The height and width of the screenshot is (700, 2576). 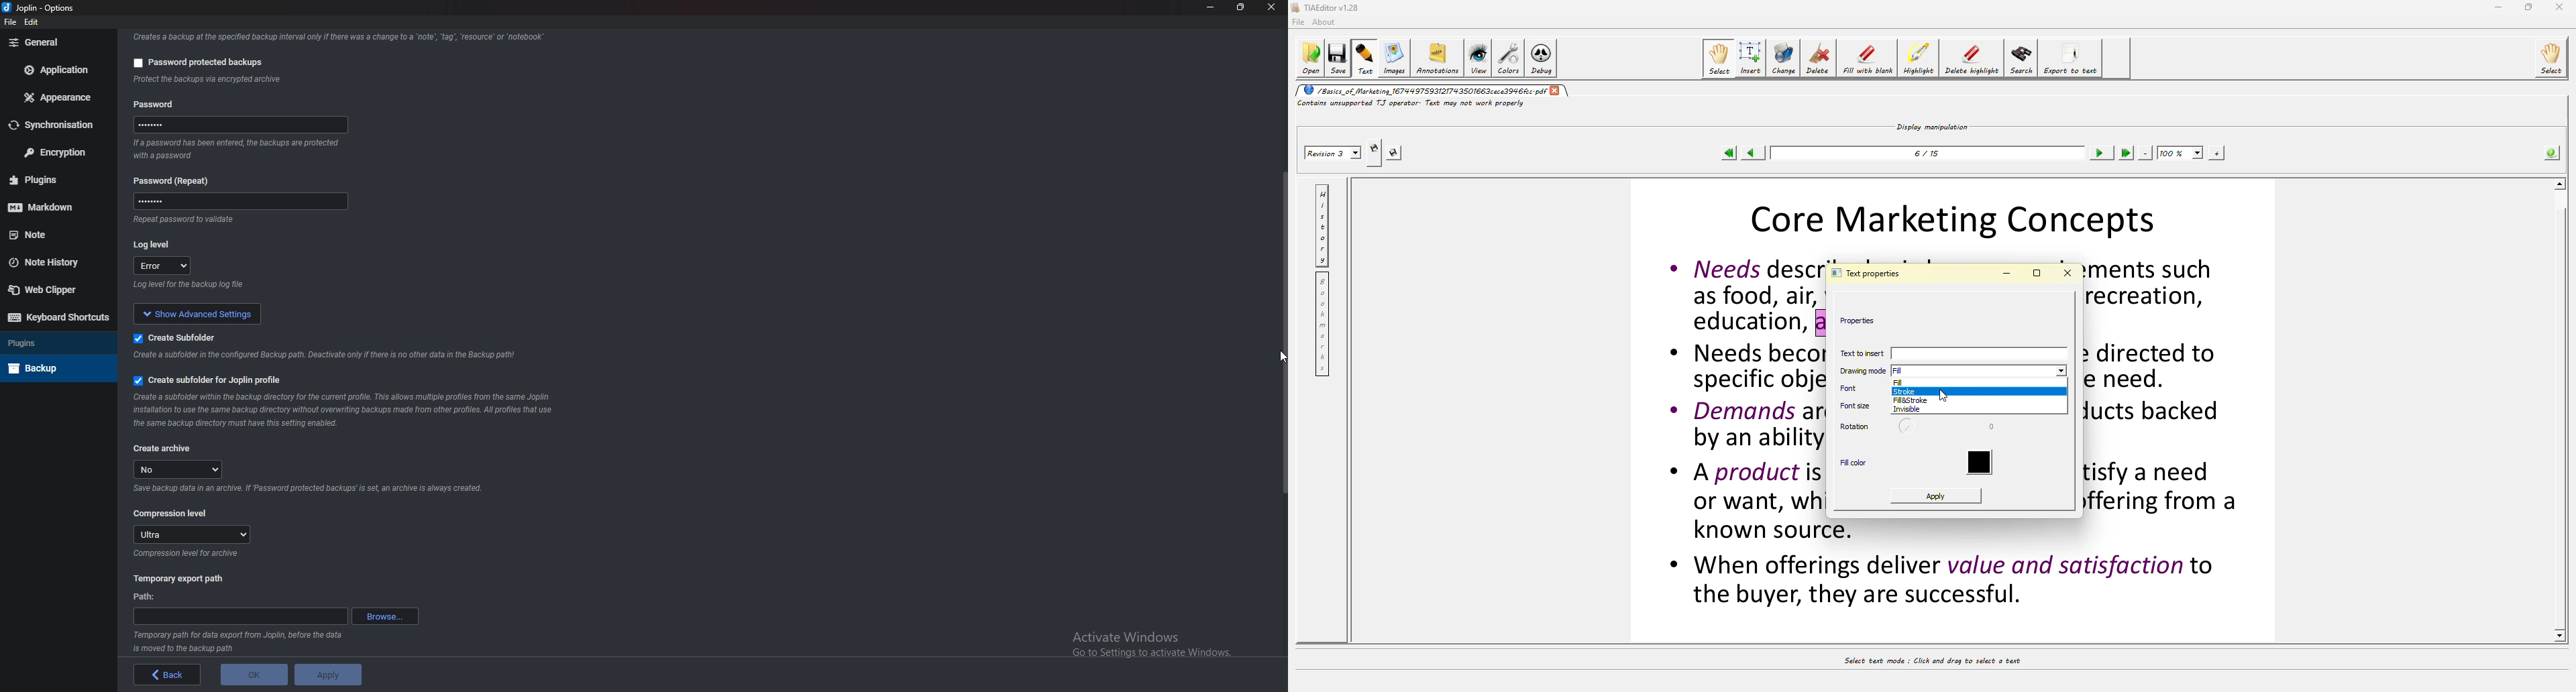 What do you see at coordinates (327, 356) in the screenshot?
I see `info` at bounding box center [327, 356].